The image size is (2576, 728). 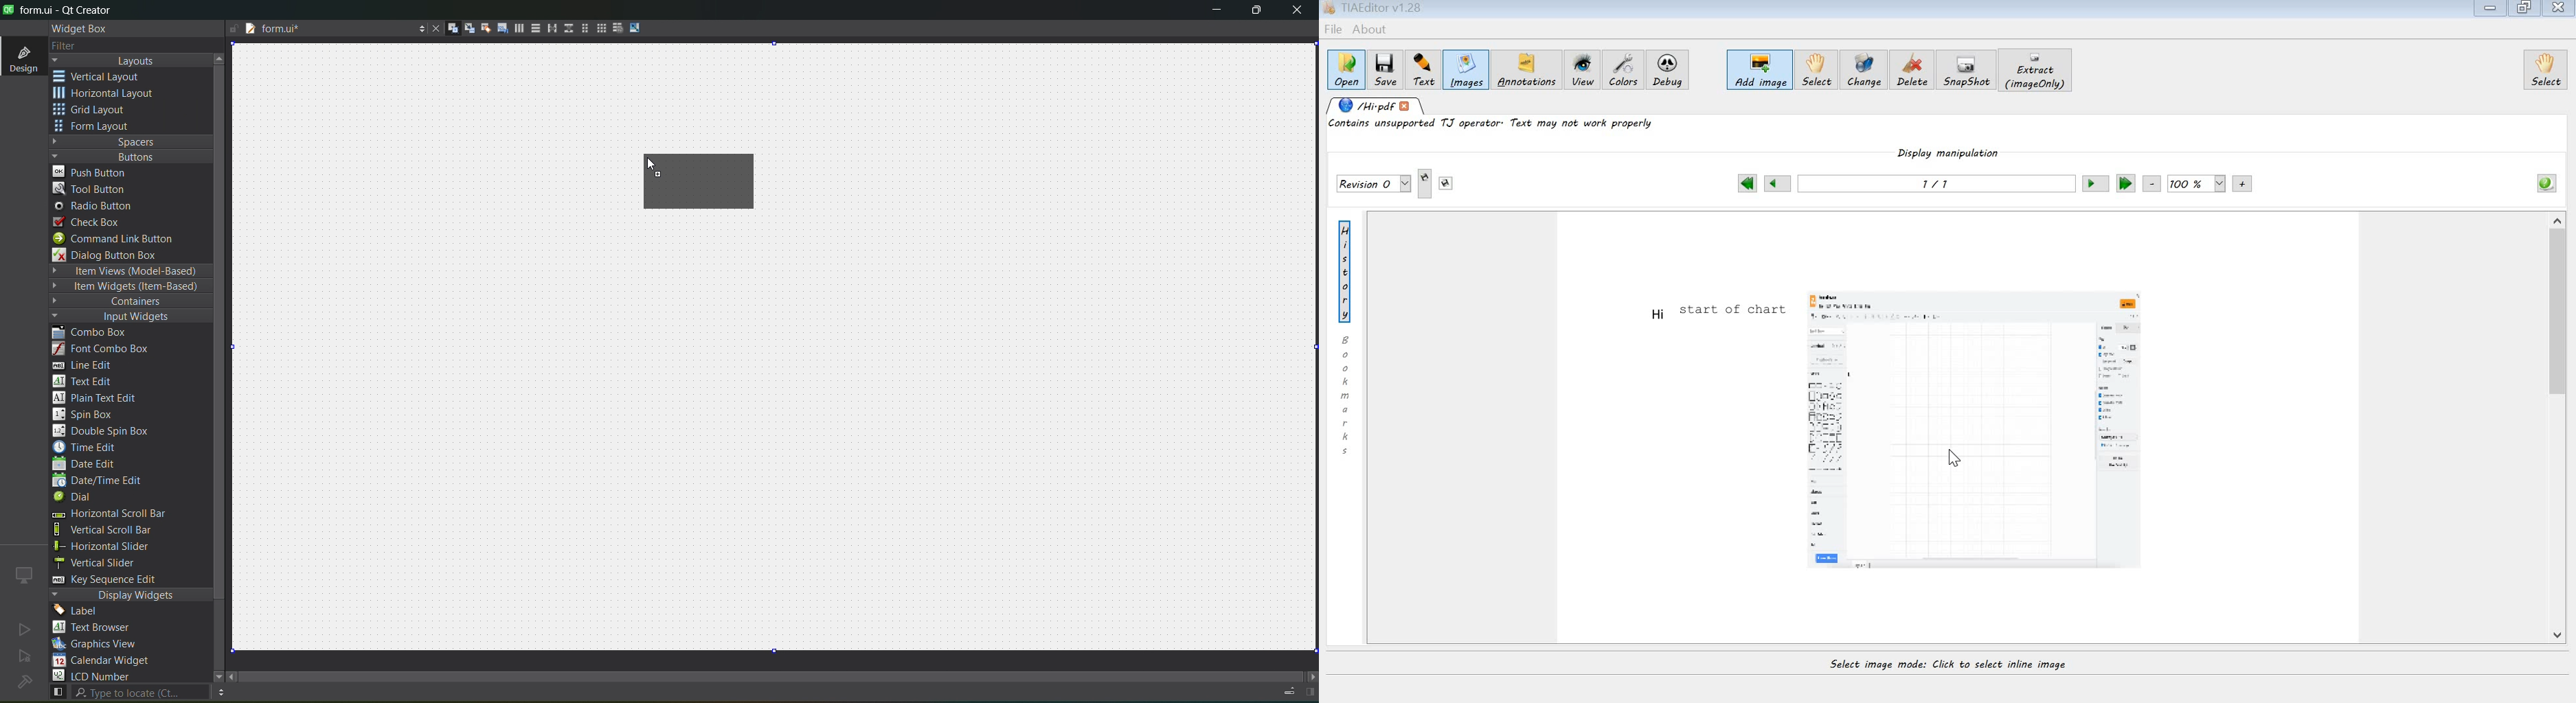 I want to click on select, so click(x=2546, y=69).